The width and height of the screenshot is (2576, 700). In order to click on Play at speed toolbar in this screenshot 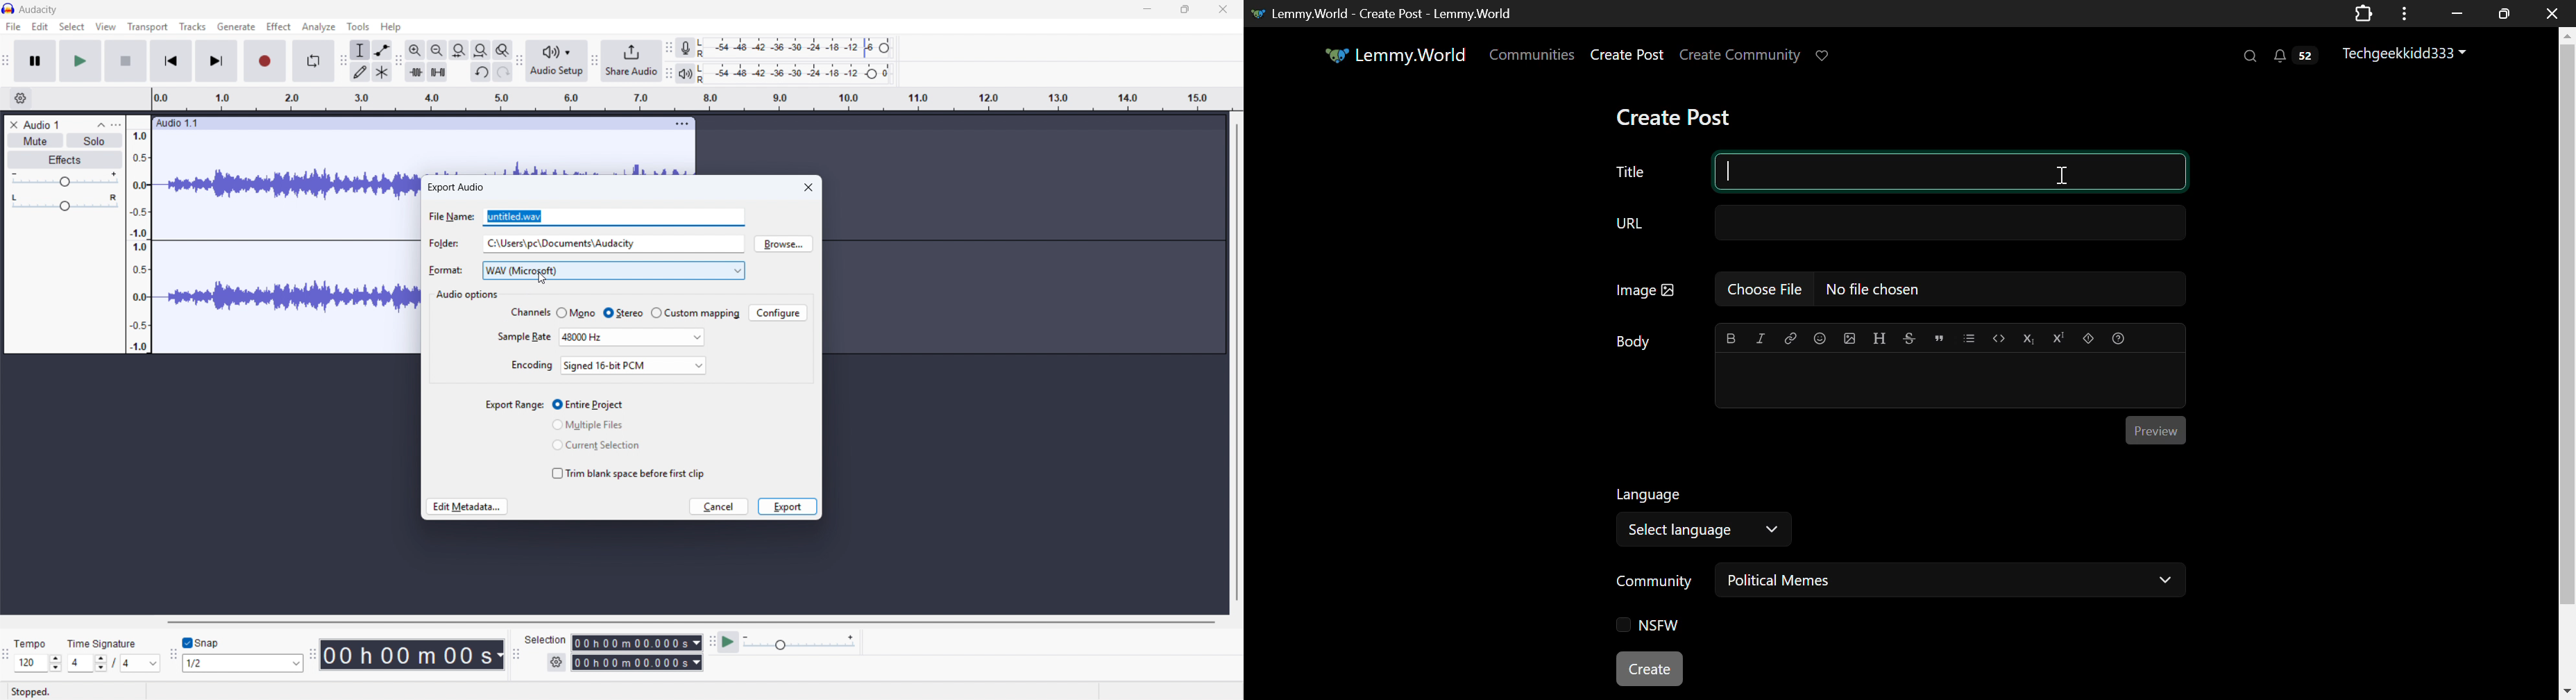, I will do `click(711, 642)`.